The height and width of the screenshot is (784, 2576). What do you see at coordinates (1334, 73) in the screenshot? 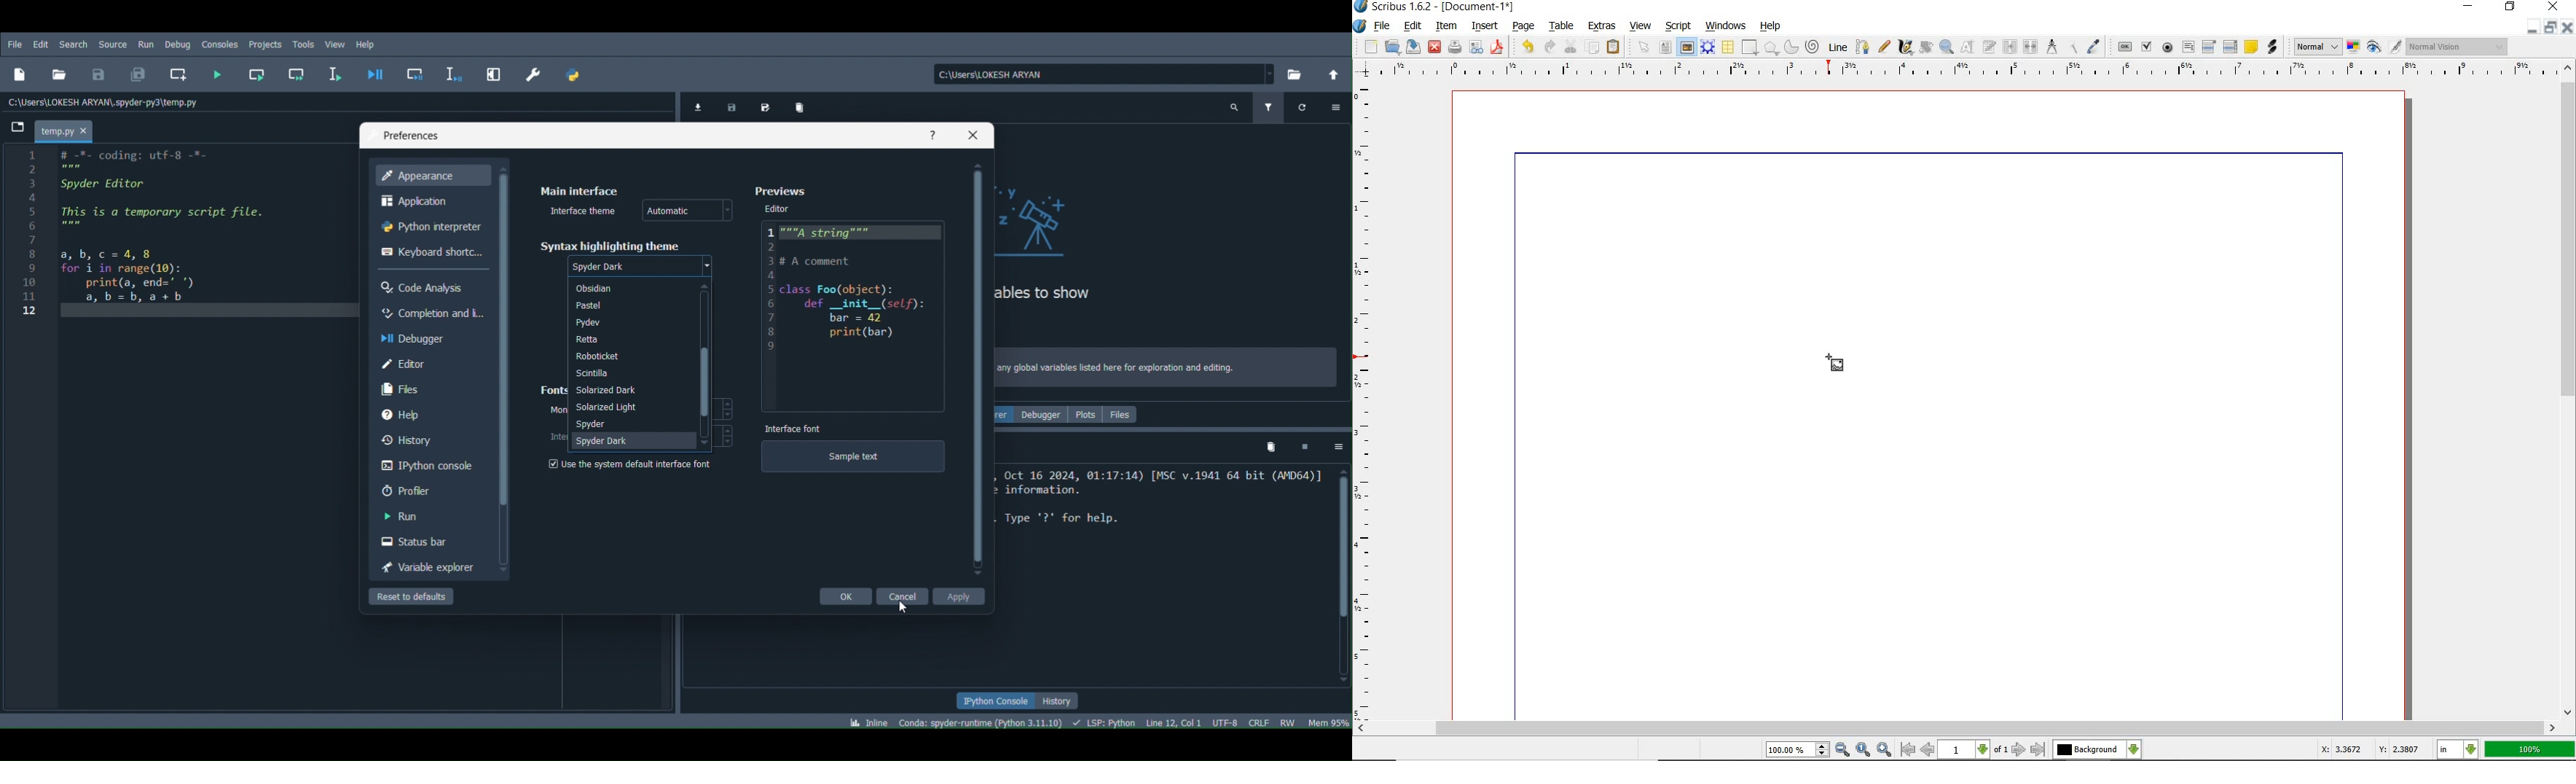
I see `Change to parent directory` at bounding box center [1334, 73].